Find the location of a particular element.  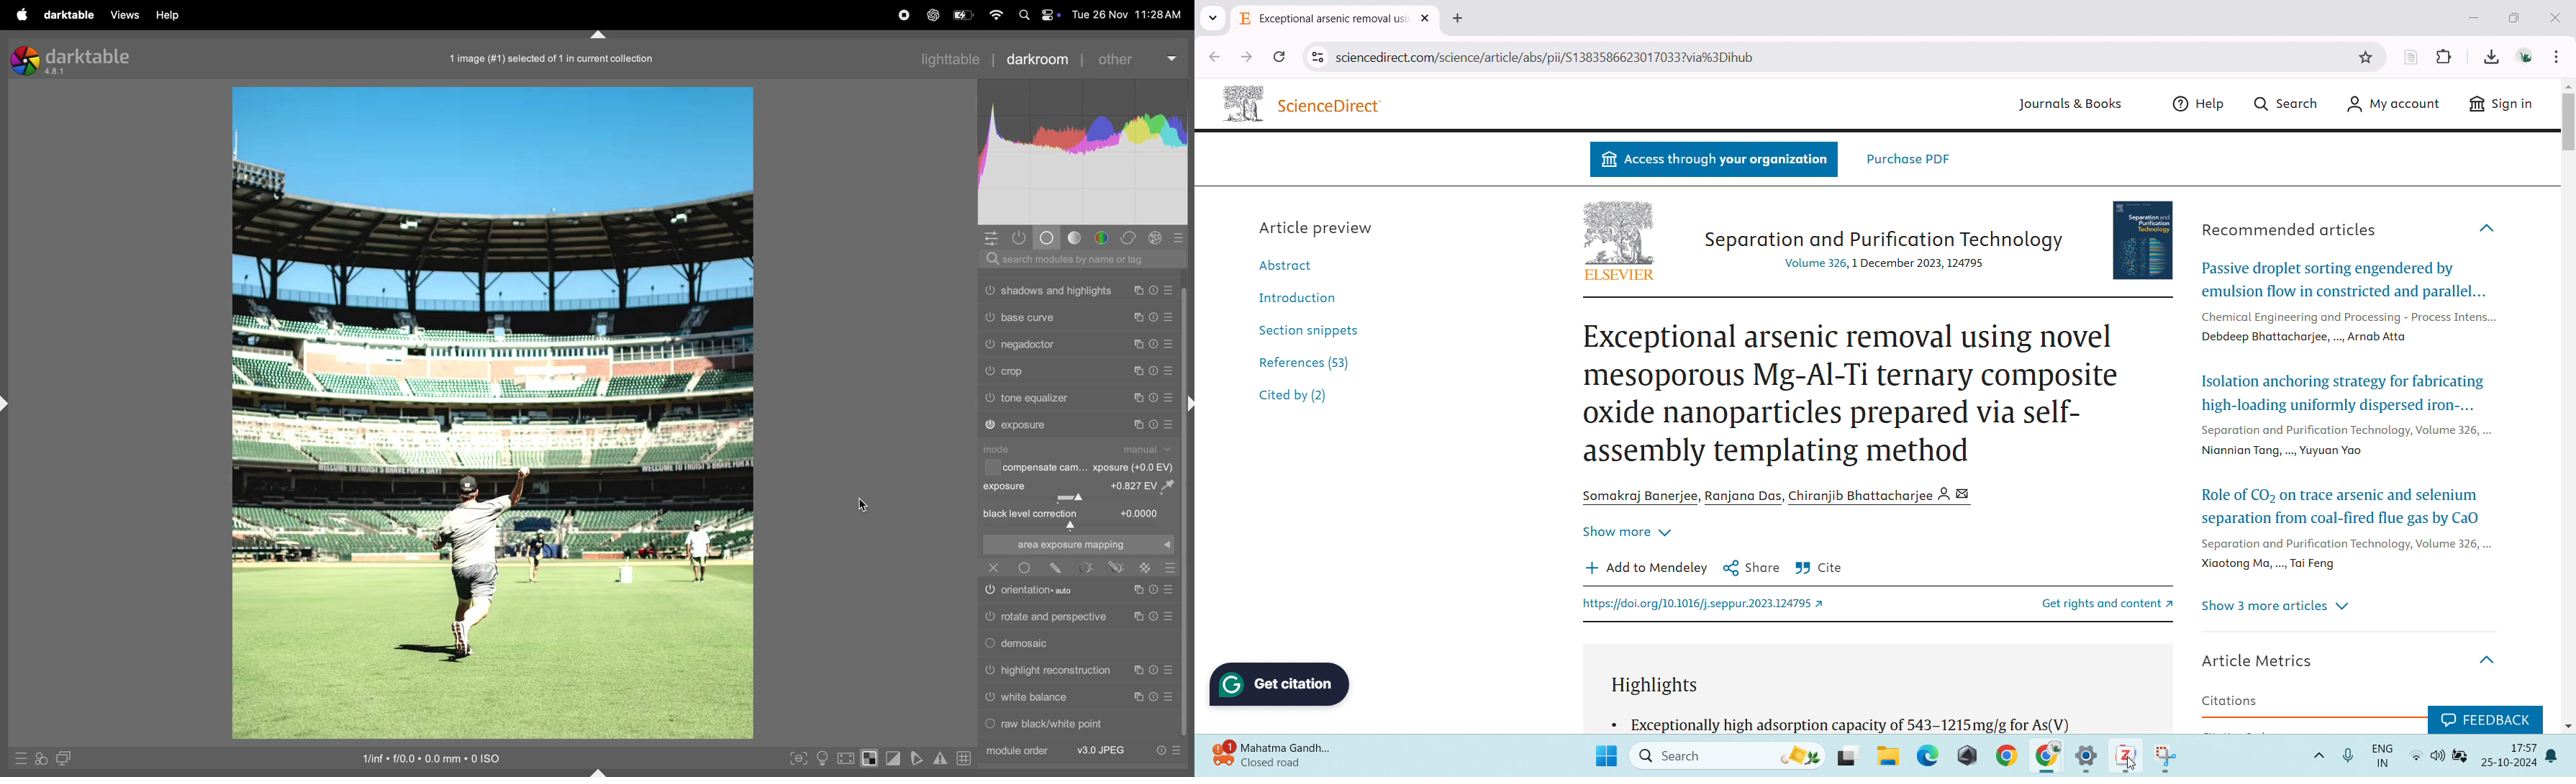

Somakraj Banerjee, Ranjana Das, Chiranjib Bhattacharjee is located at coordinates (1782, 496).